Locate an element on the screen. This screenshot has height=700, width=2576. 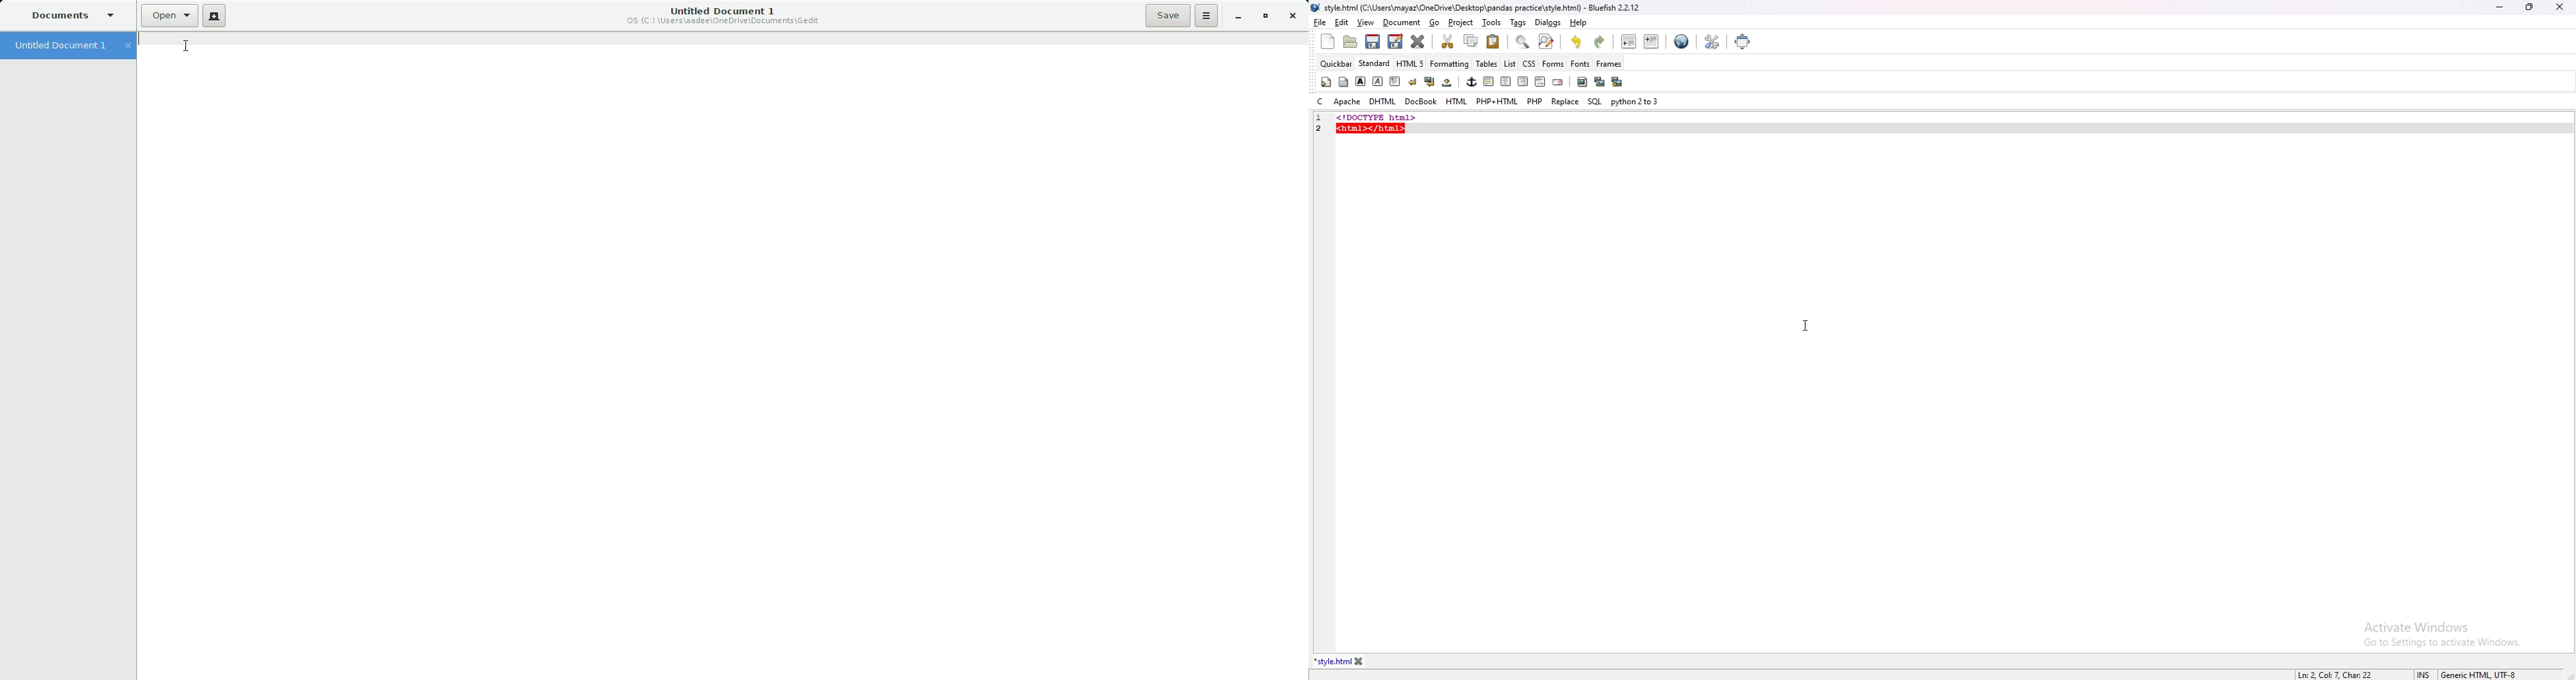
file is located at coordinates (1320, 22).